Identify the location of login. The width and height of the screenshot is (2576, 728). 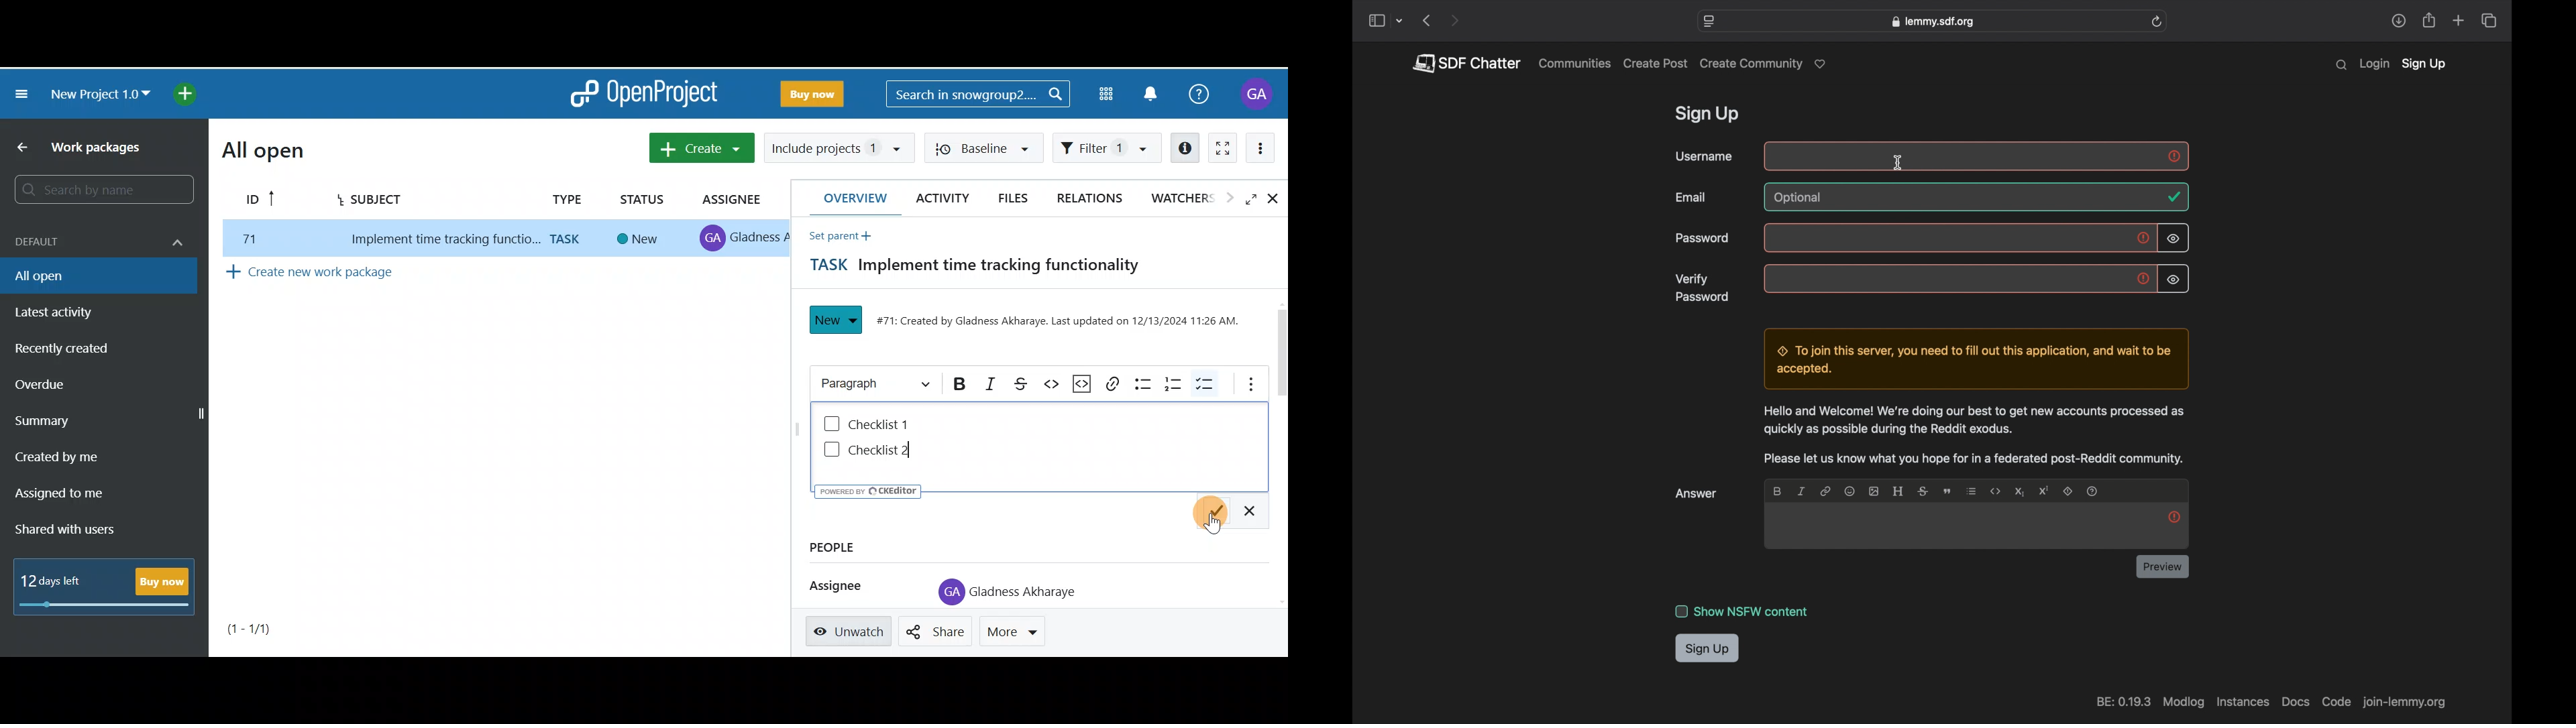
(2374, 64).